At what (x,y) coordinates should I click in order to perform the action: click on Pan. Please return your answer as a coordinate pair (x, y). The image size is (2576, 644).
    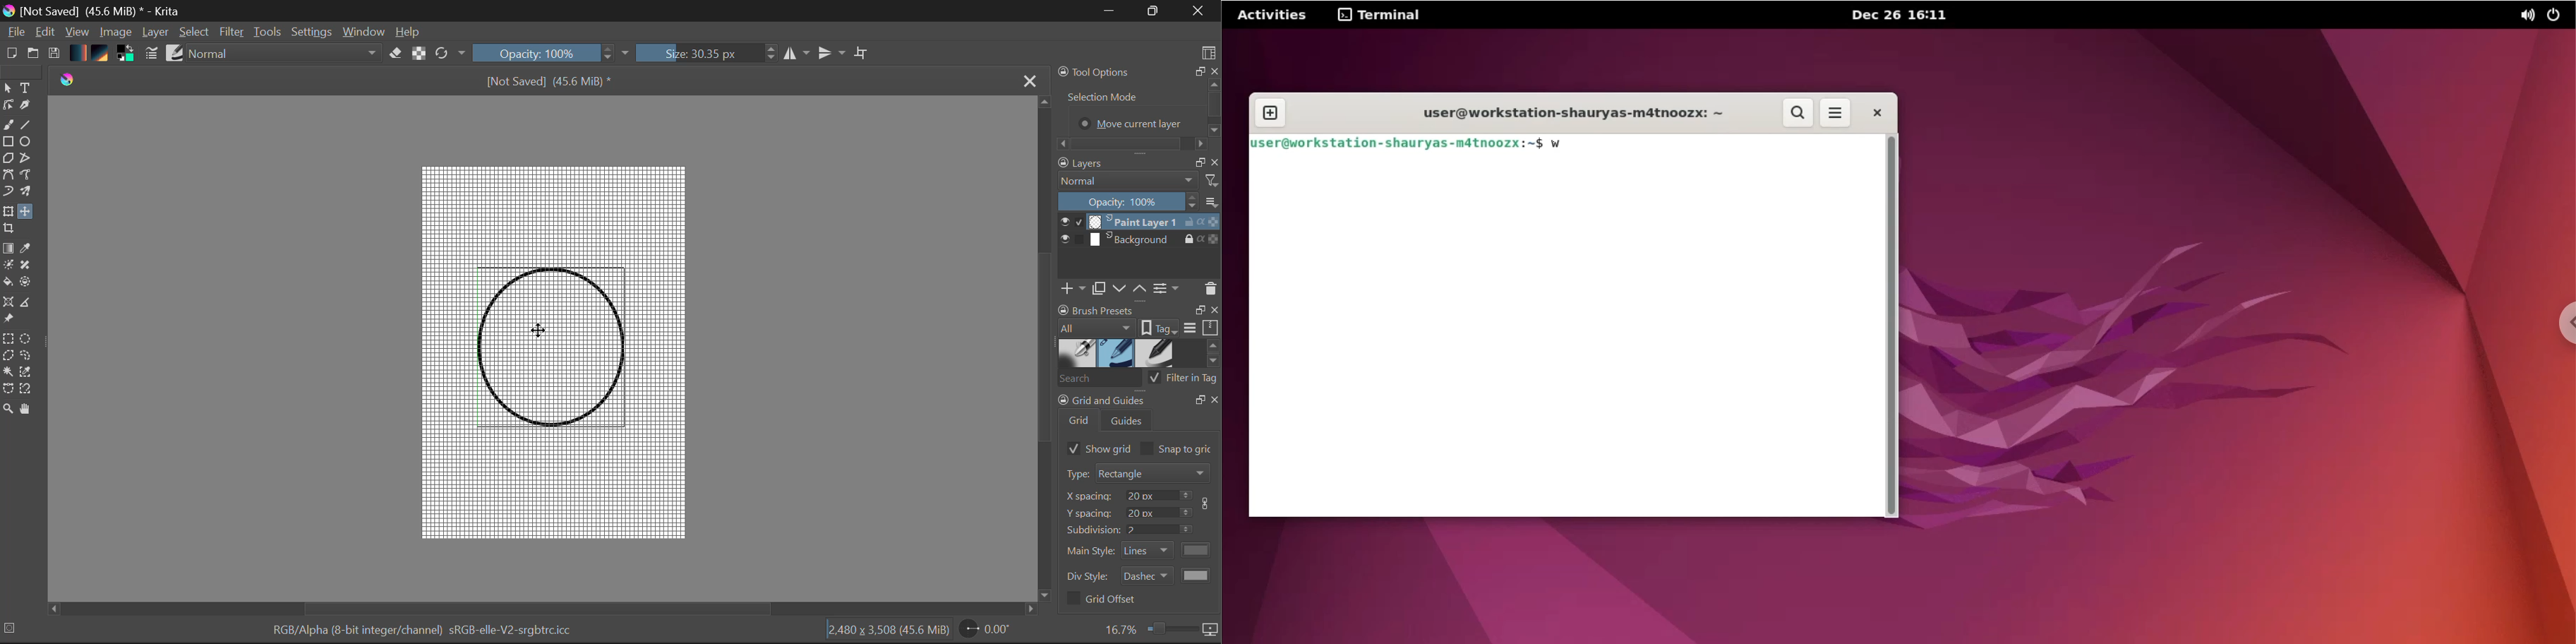
    Looking at the image, I should click on (28, 409).